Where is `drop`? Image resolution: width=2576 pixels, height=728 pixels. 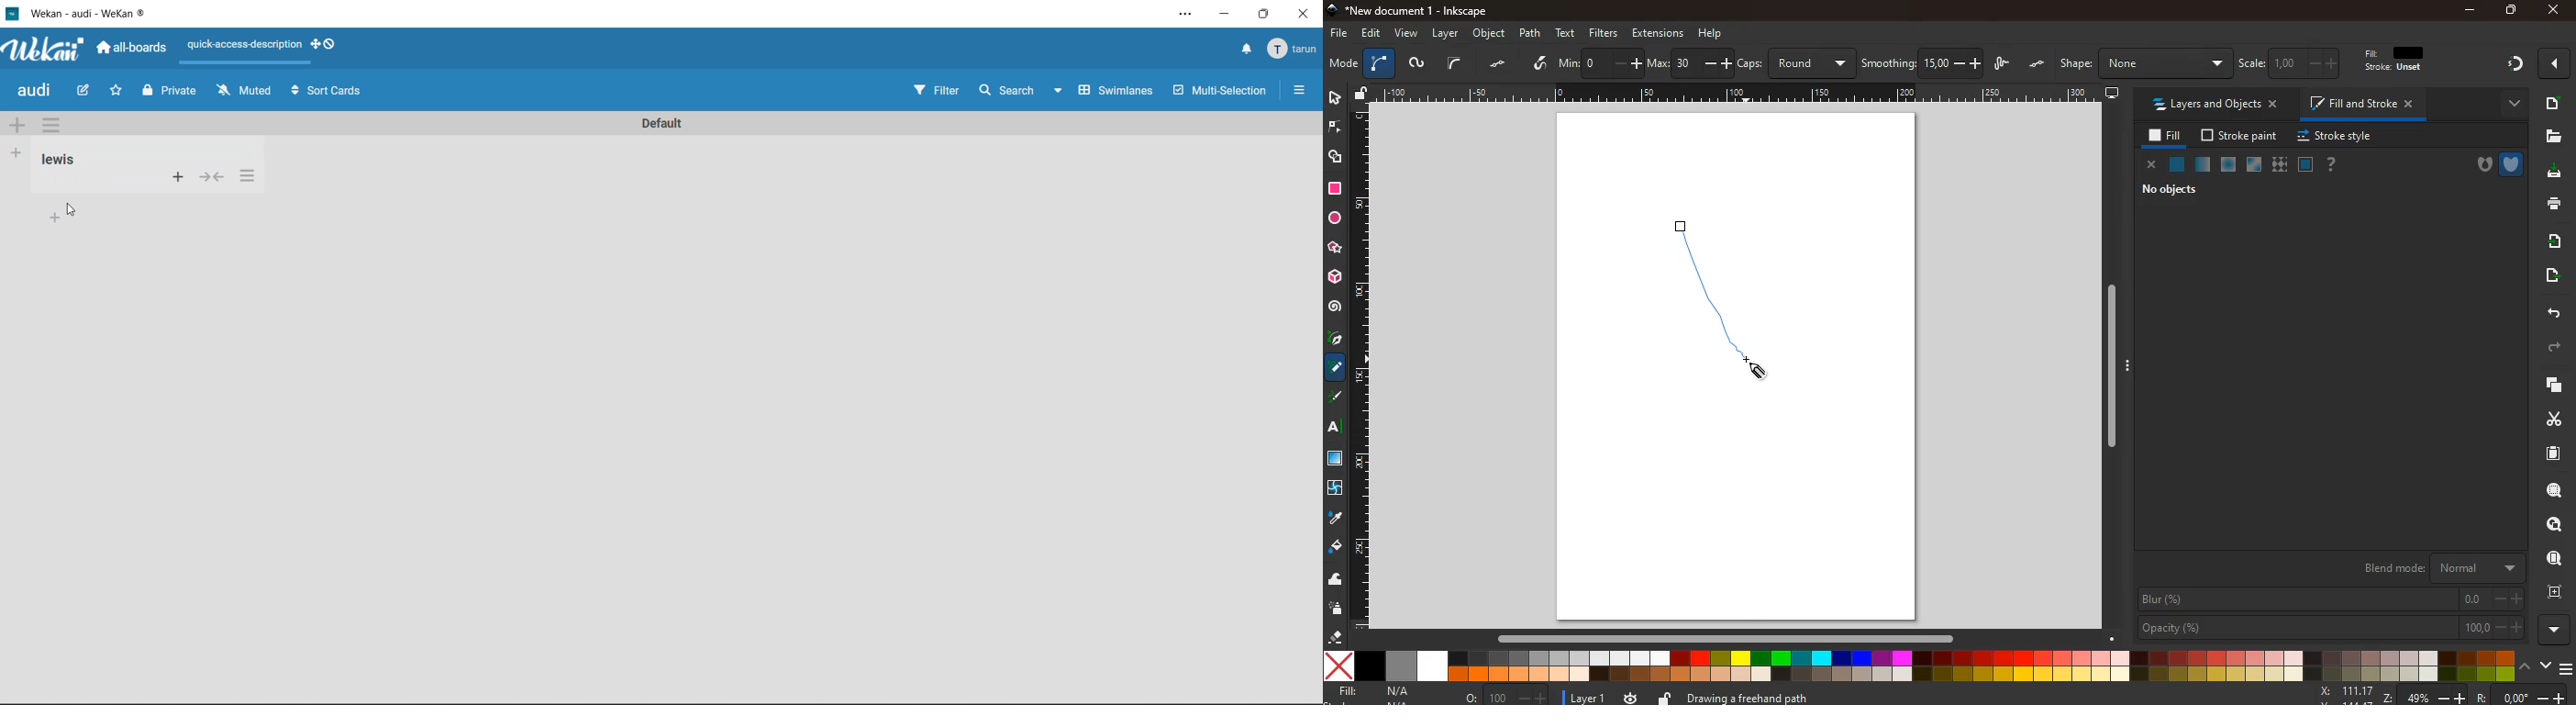 drop is located at coordinates (1335, 519).